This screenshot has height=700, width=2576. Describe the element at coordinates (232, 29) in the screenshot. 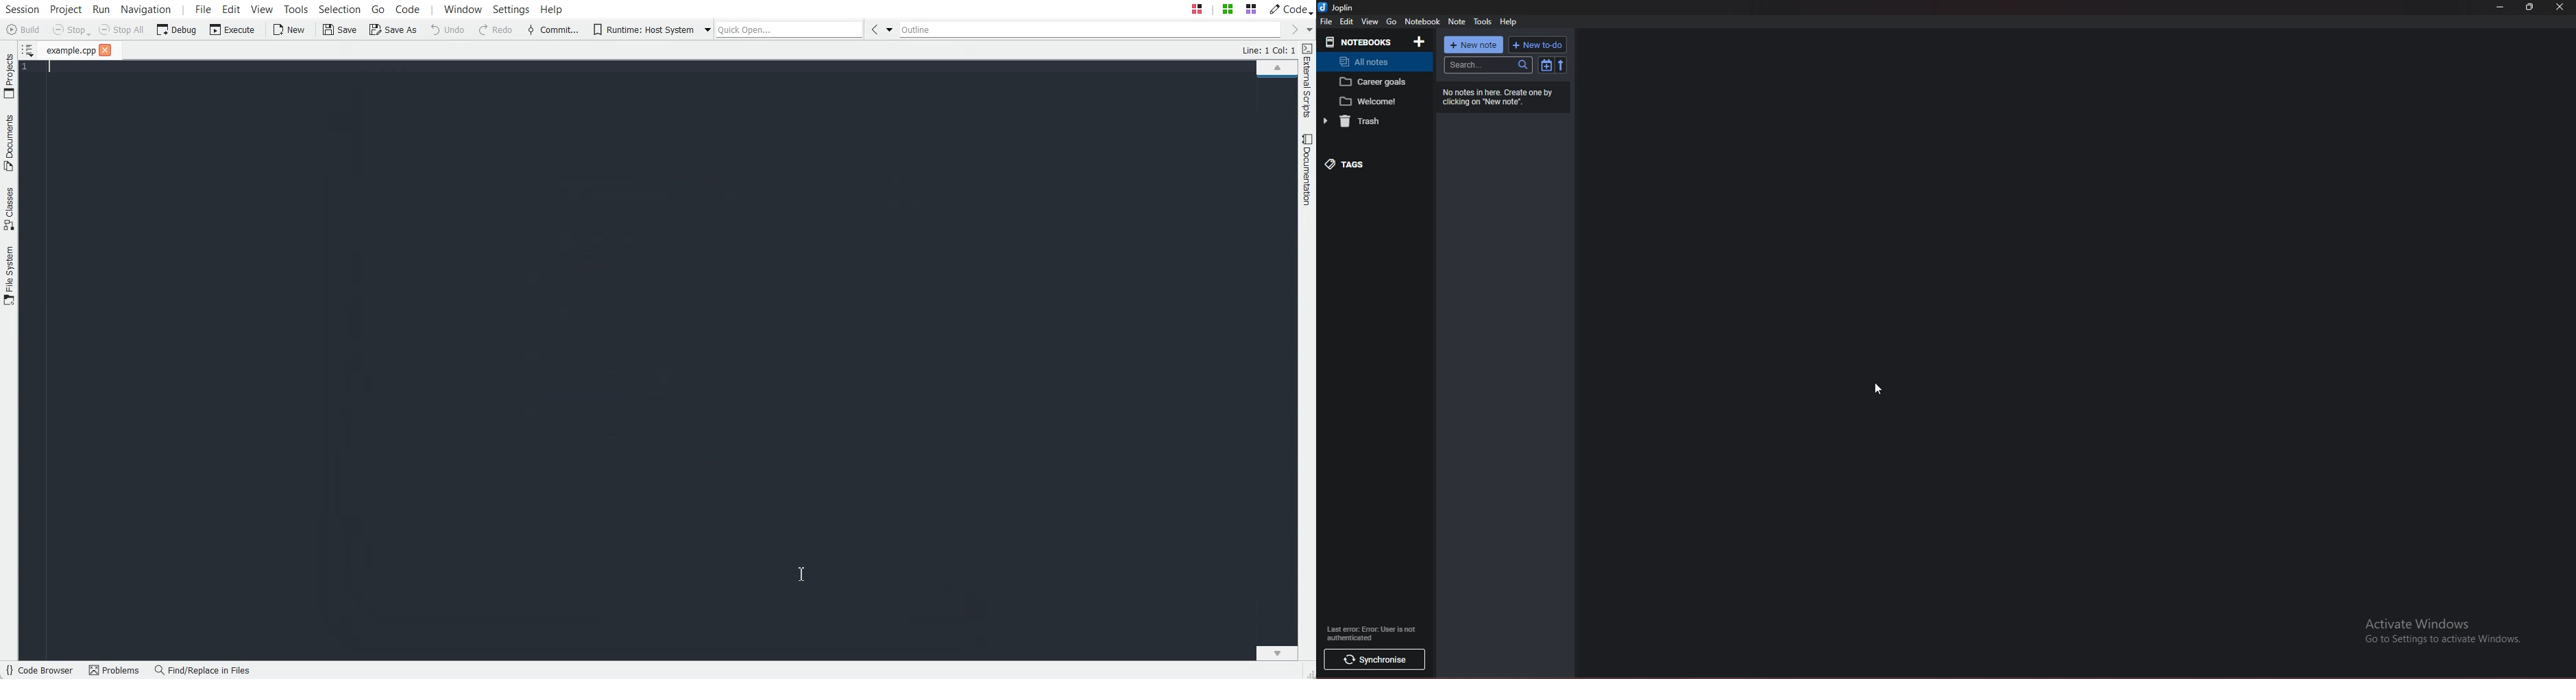

I see `Execute` at that location.